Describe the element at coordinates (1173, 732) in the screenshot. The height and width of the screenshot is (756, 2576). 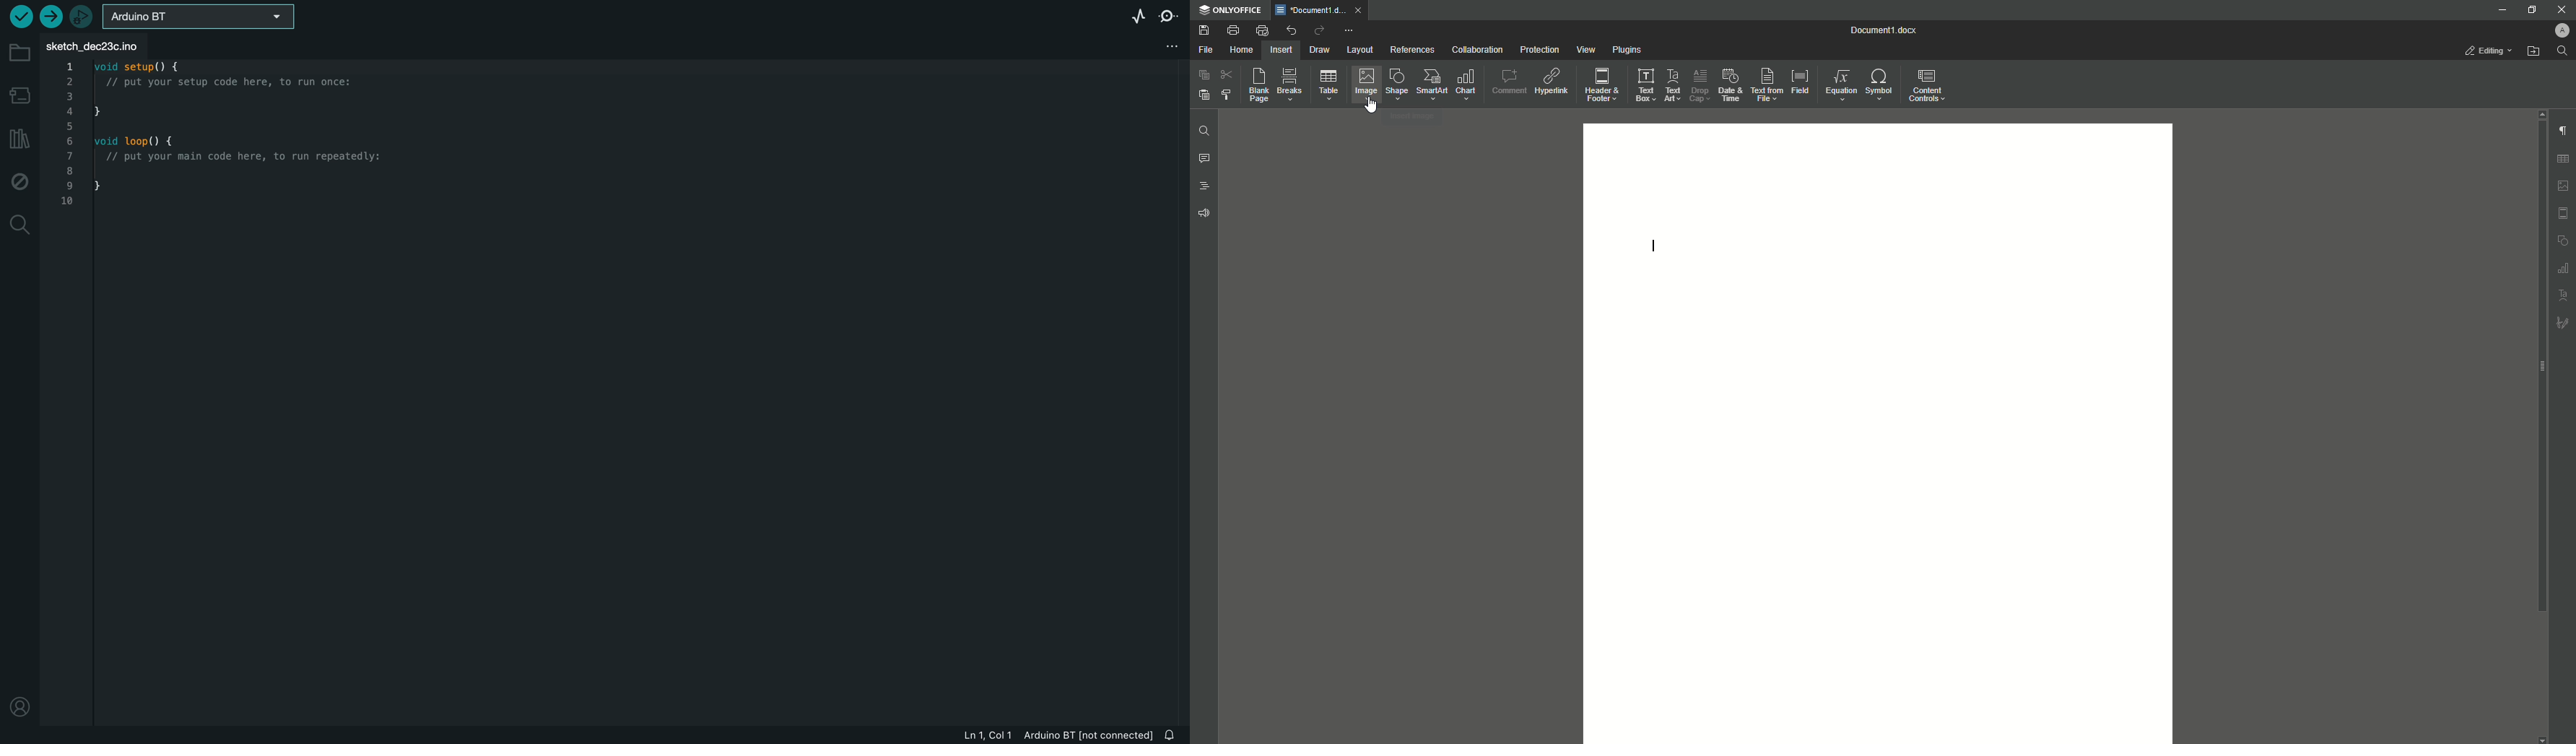
I see `Notifications ` at that location.